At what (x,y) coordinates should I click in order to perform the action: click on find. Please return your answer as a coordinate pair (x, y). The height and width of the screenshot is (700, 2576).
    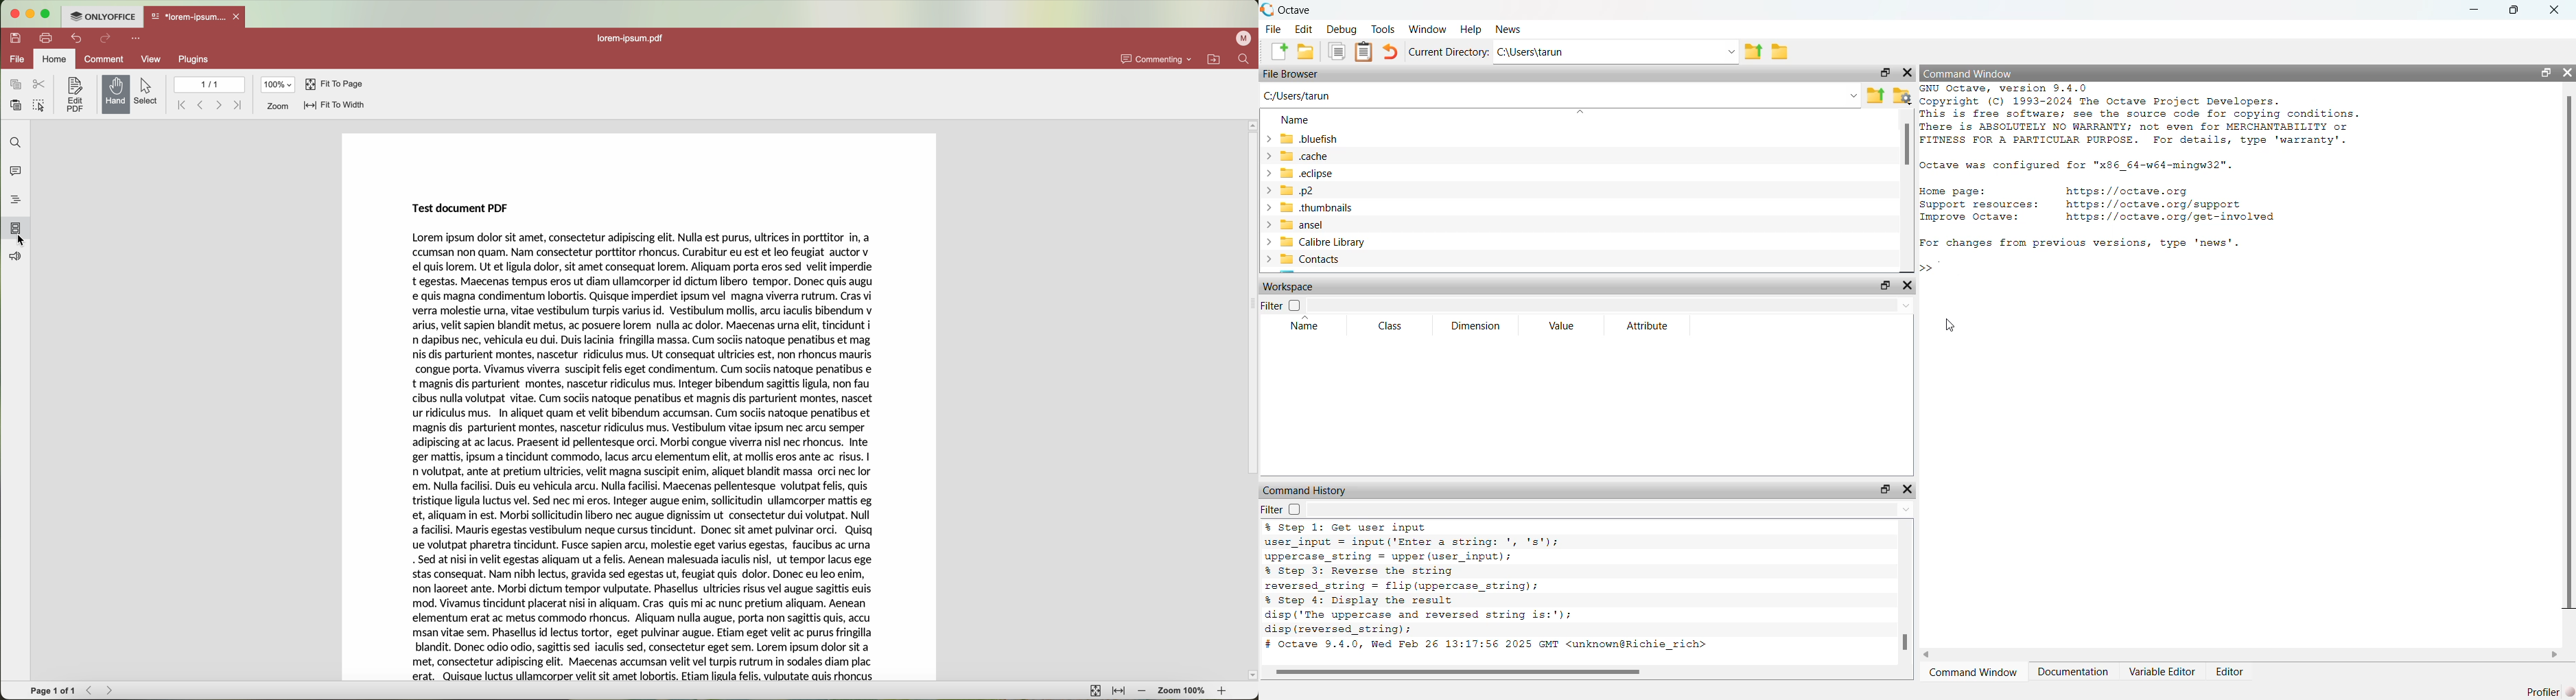
    Looking at the image, I should click on (14, 142).